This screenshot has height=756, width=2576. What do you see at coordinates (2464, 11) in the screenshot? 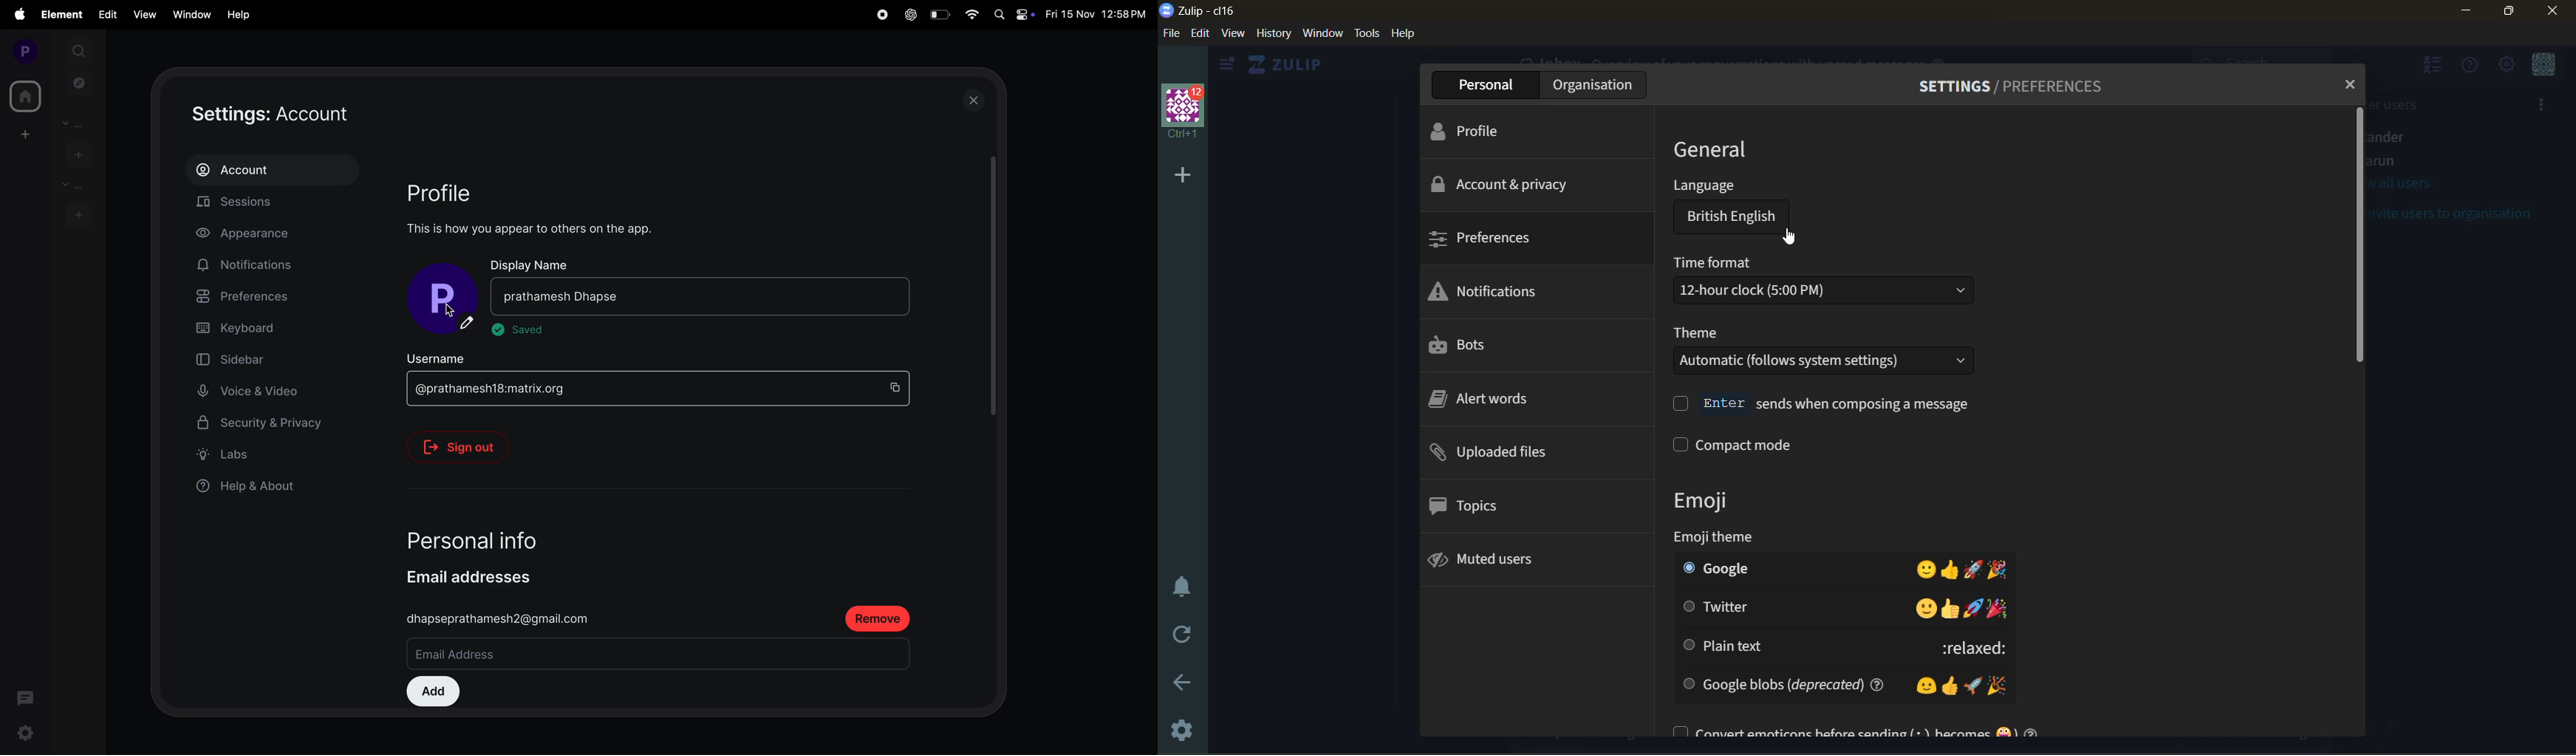
I see `minimize` at bounding box center [2464, 11].